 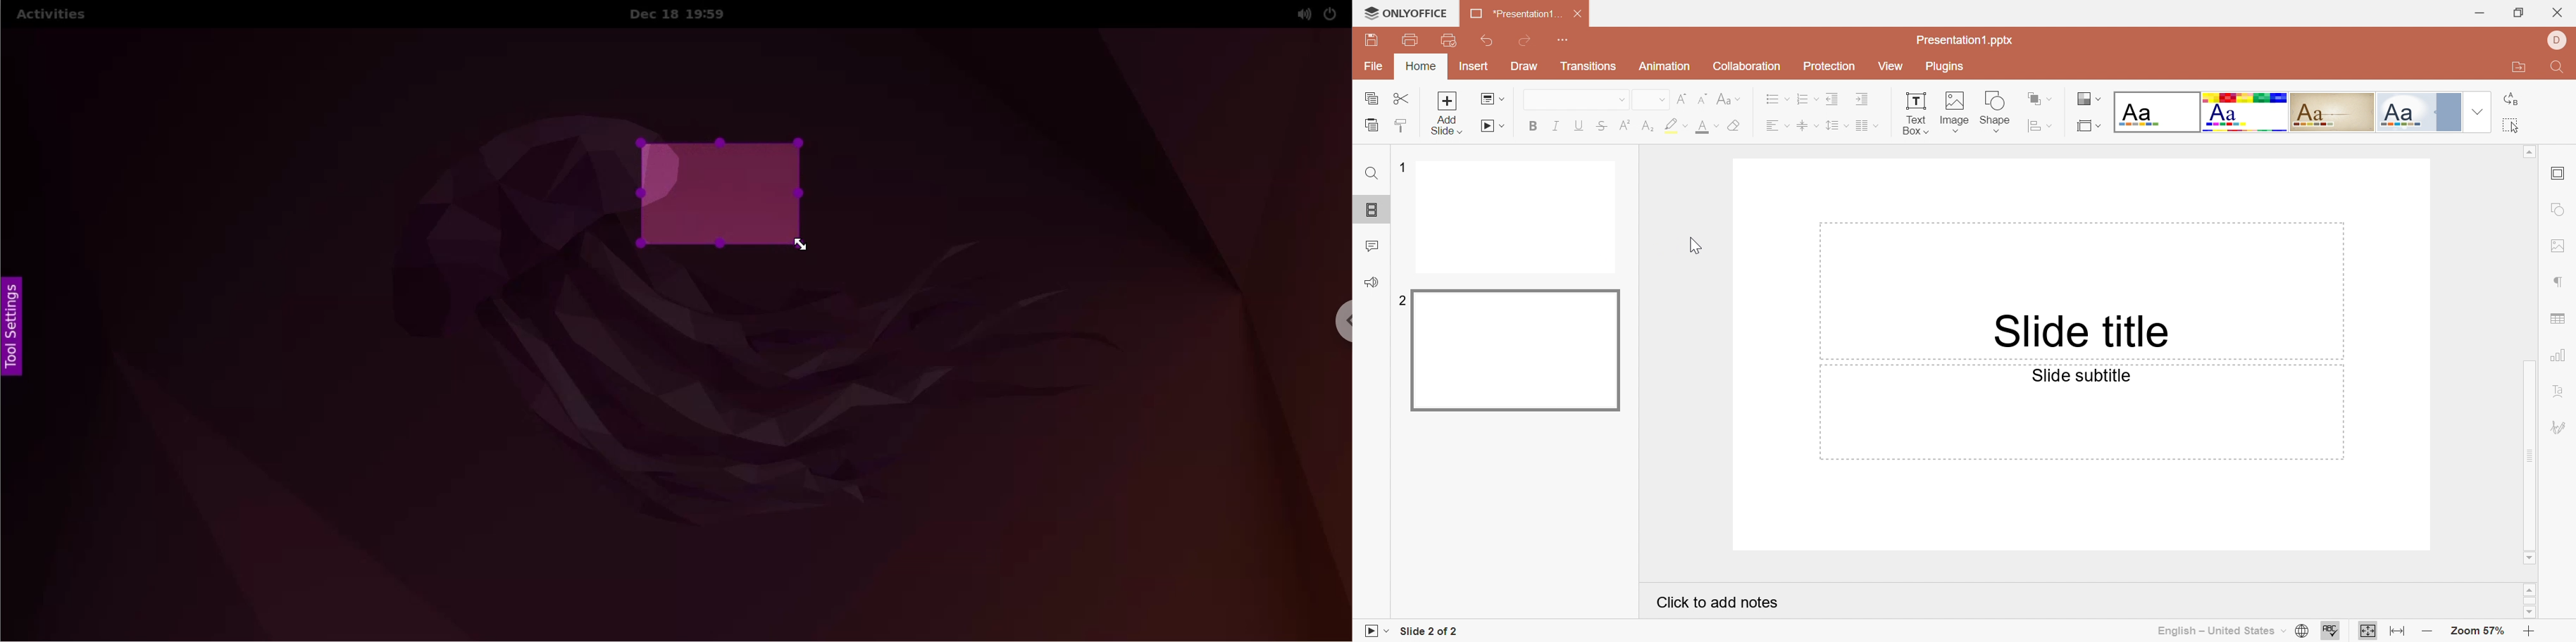 I want to click on Zoom out, so click(x=2428, y=632).